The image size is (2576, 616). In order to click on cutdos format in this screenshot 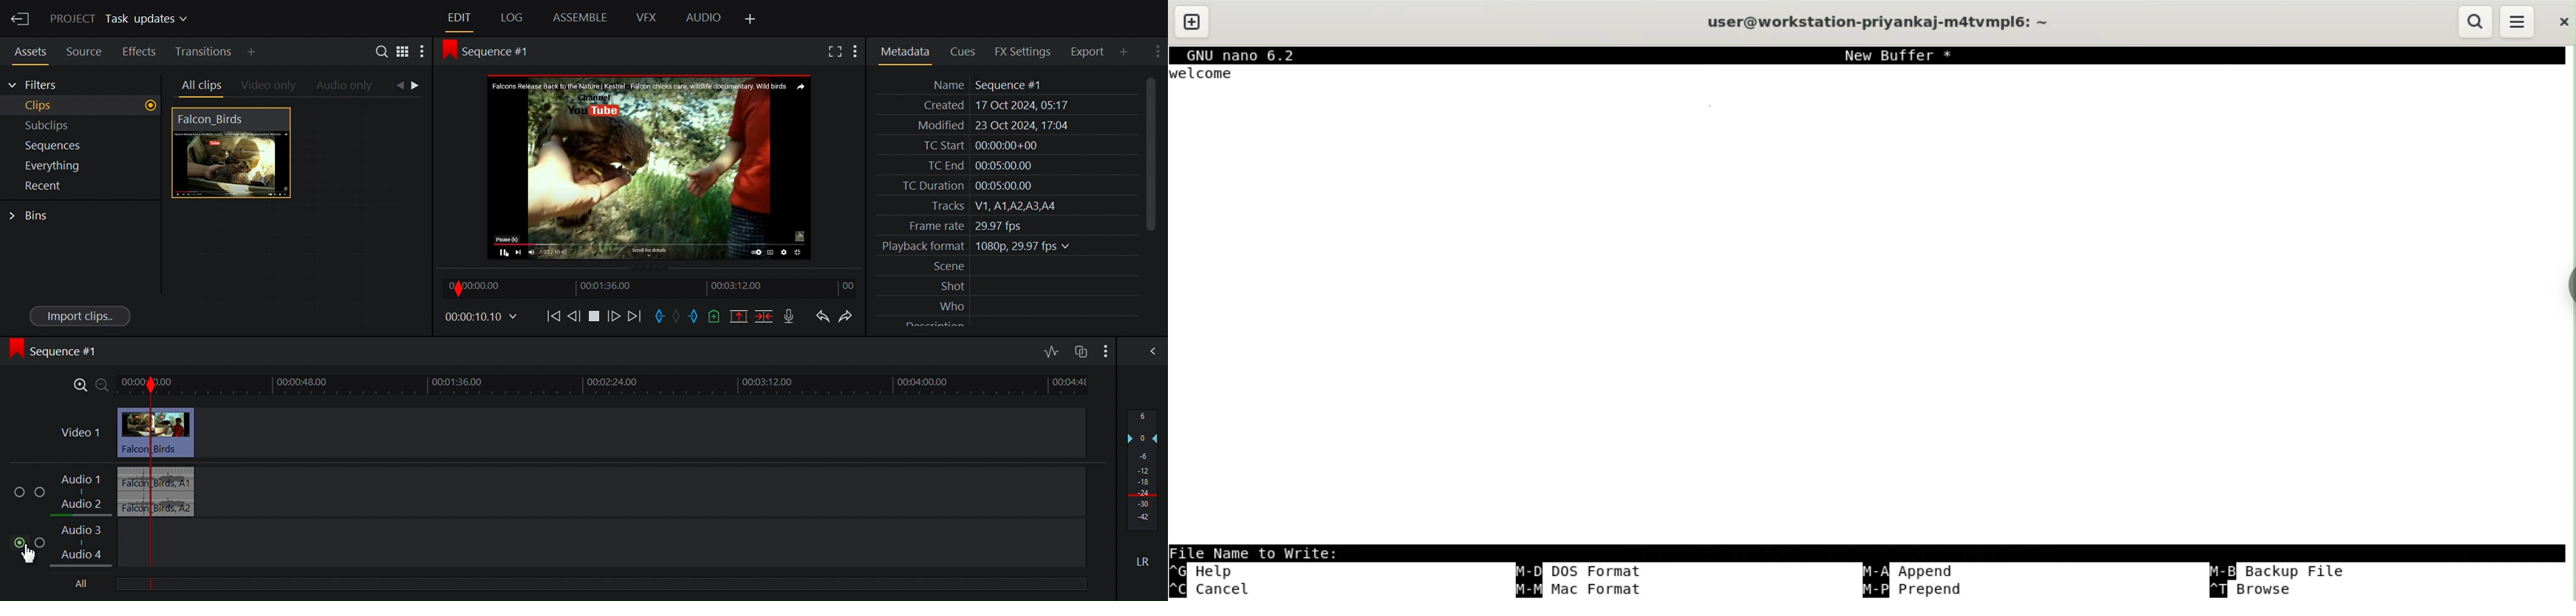, I will do `click(1582, 570)`.